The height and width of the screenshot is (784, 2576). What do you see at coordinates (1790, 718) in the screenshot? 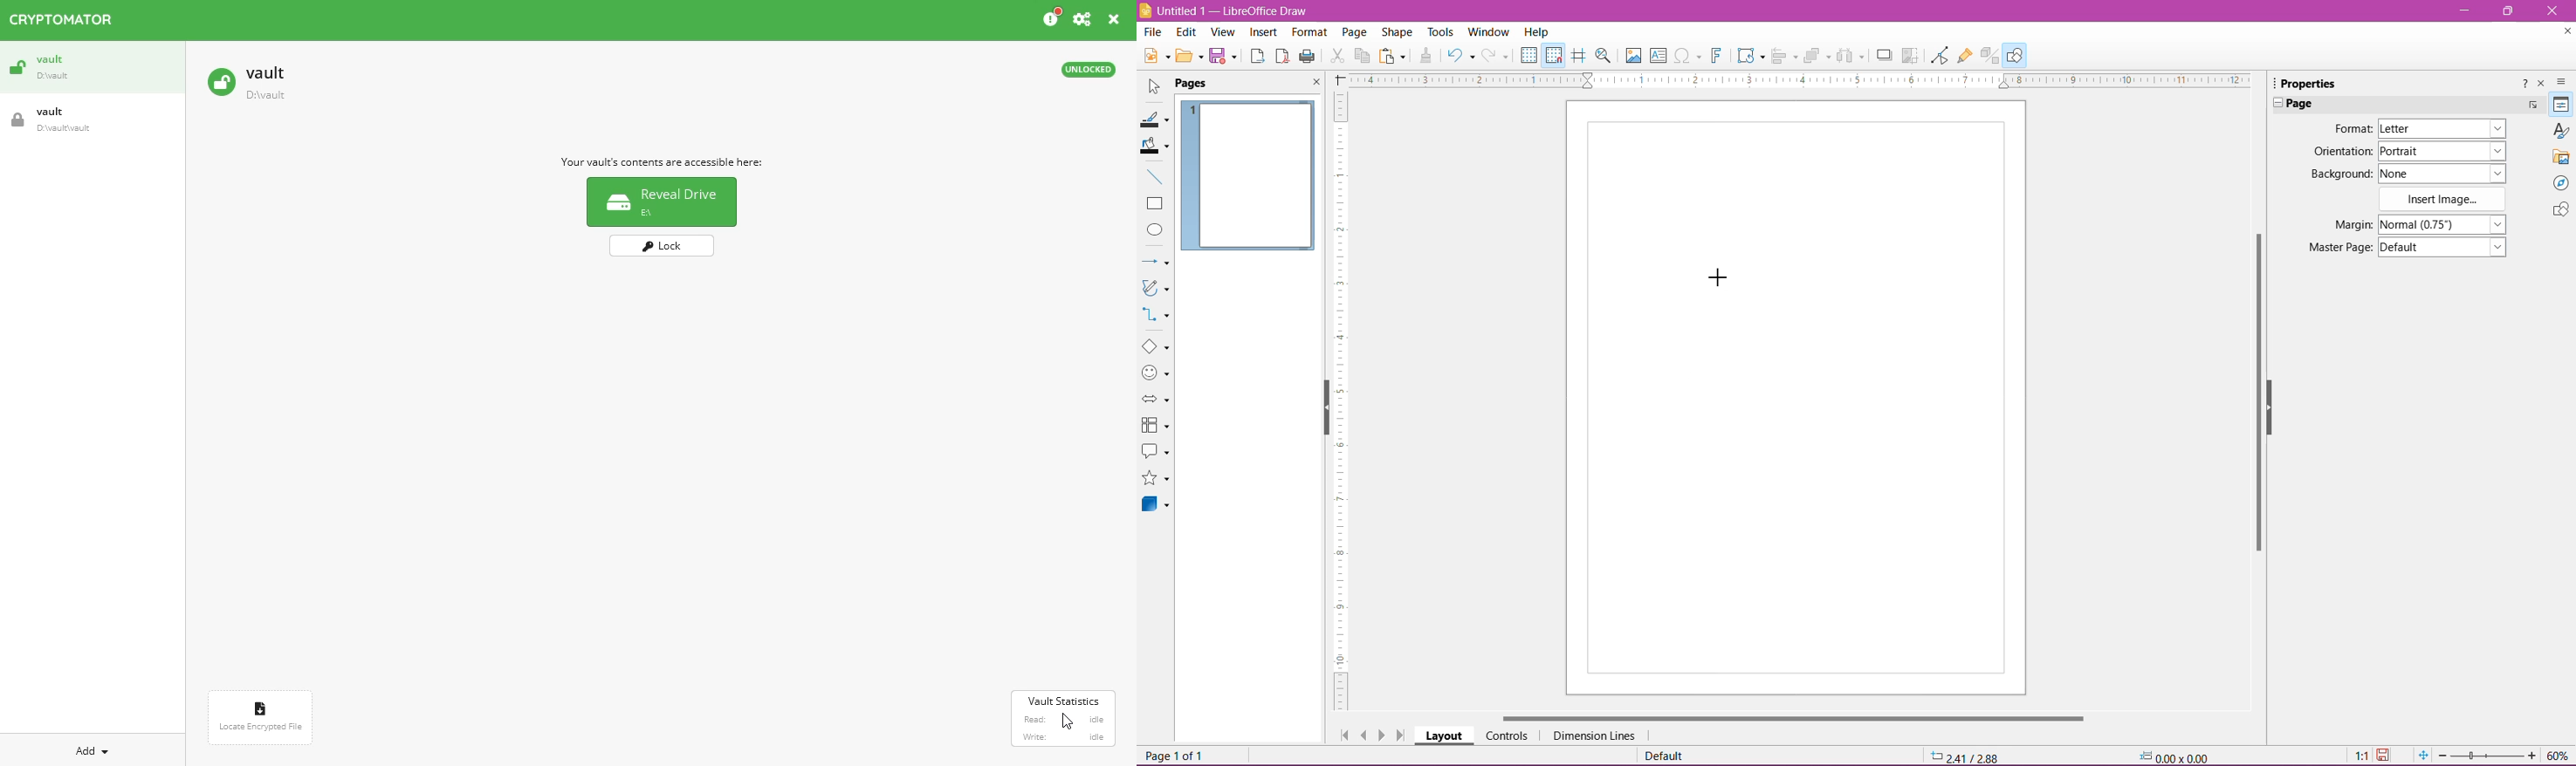
I see `Horizontal Scroll Bar` at bounding box center [1790, 718].